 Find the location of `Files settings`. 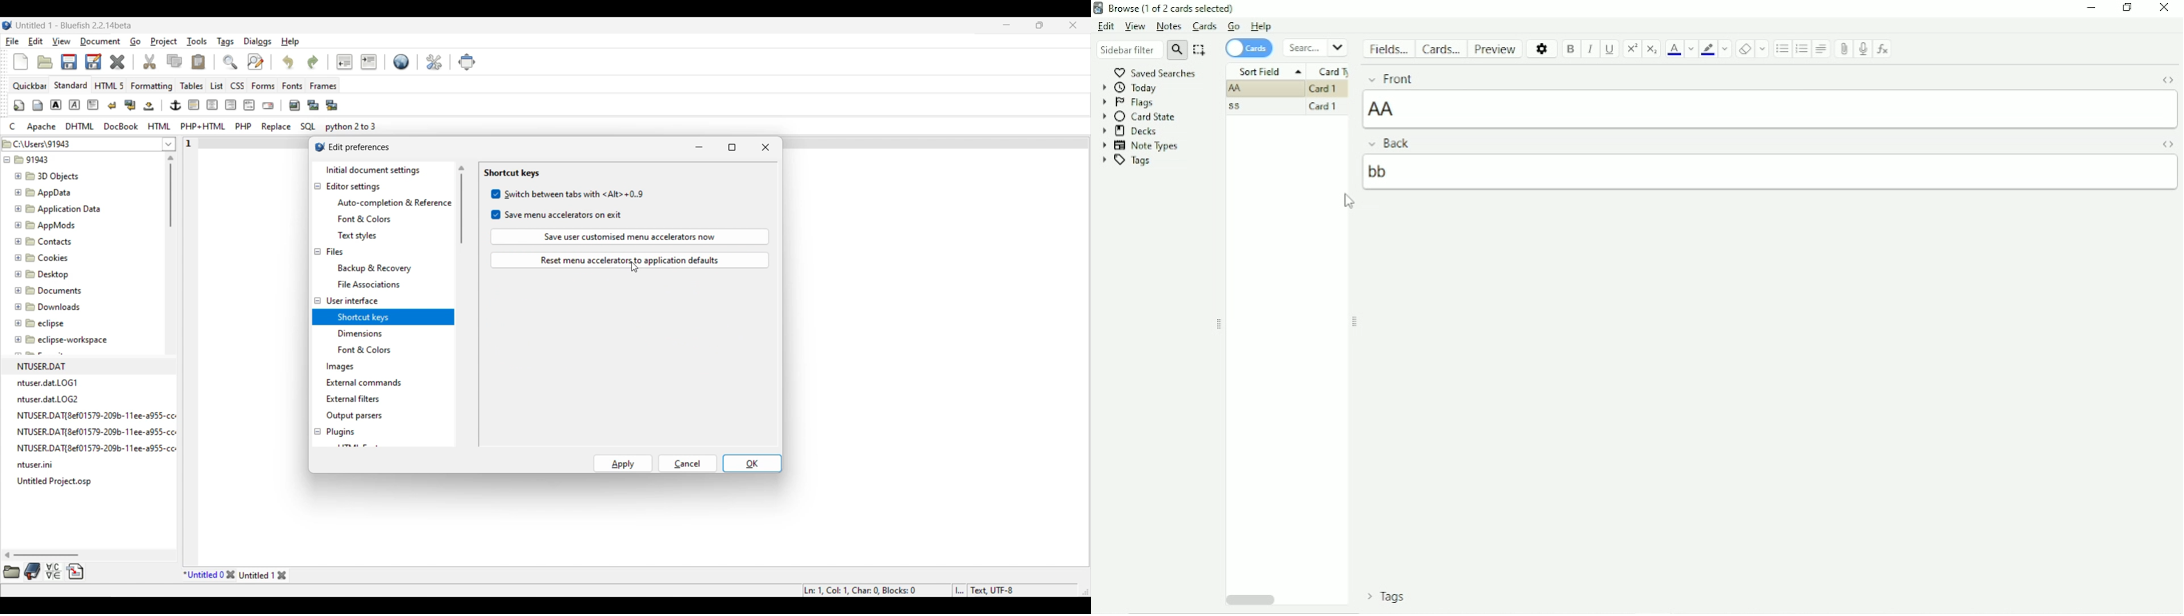

Files settings is located at coordinates (335, 252).